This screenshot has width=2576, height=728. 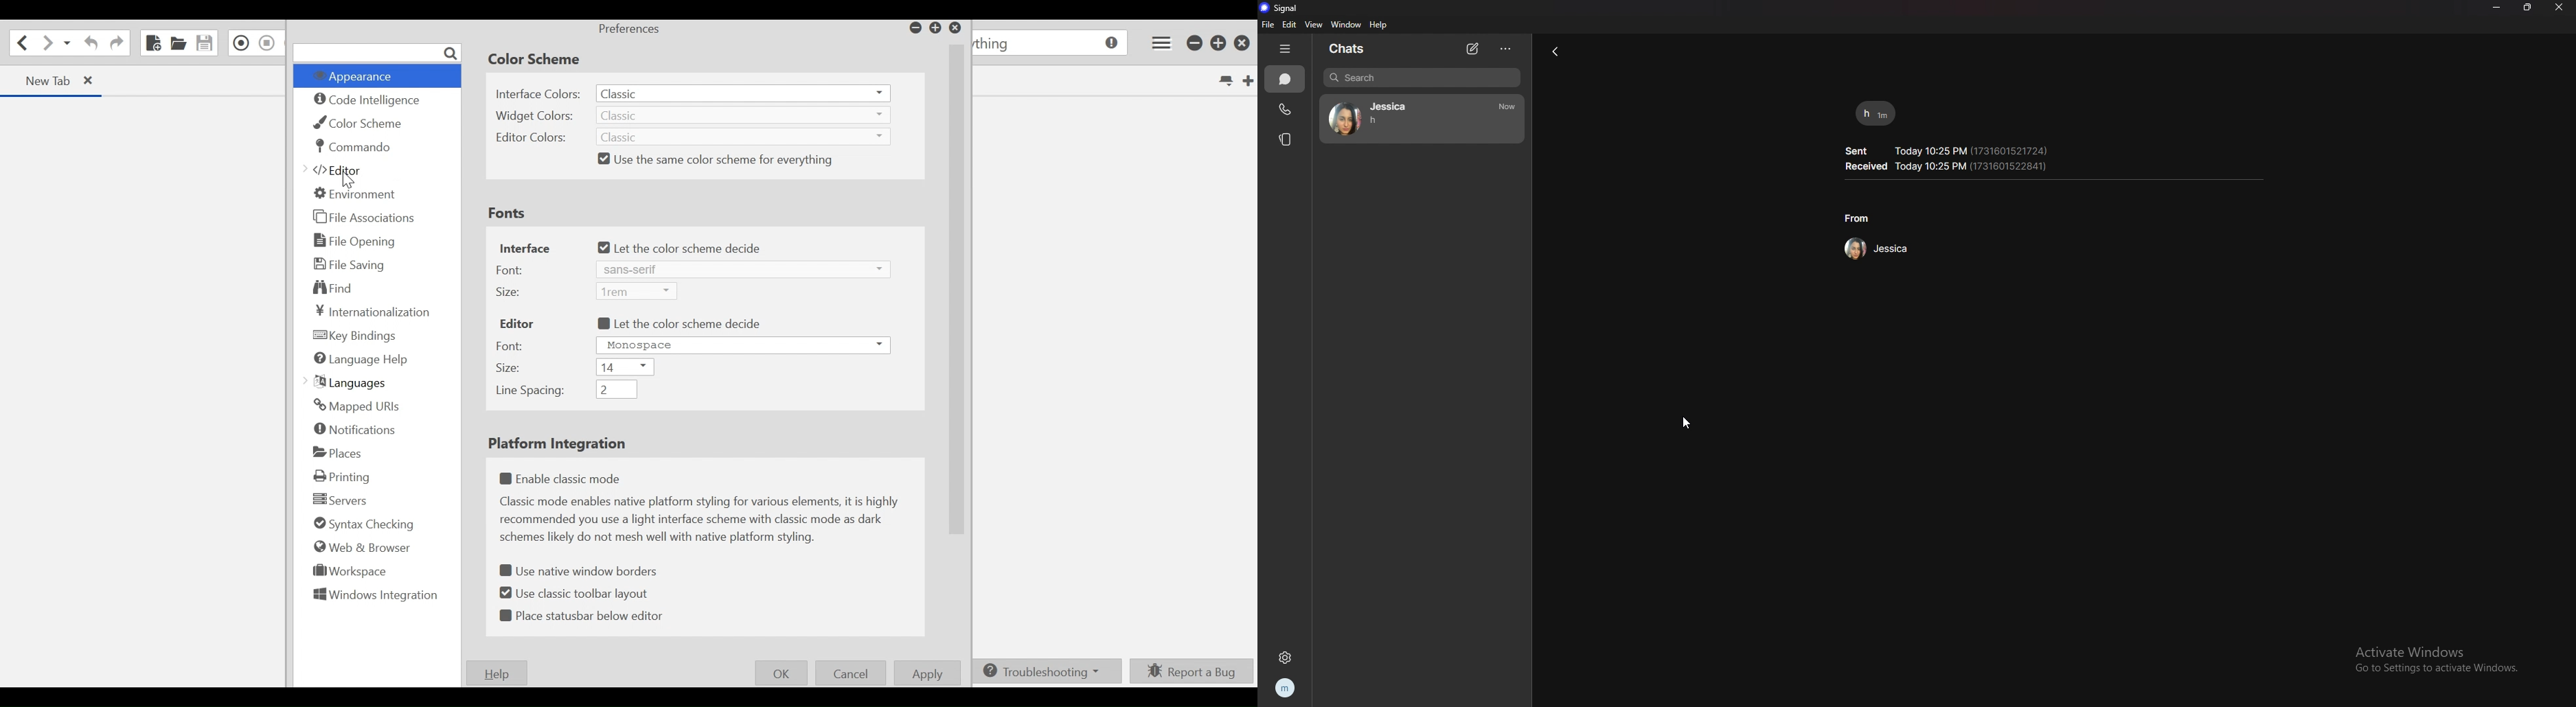 What do you see at coordinates (1287, 689) in the screenshot?
I see `profile` at bounding box center [1287, 689].